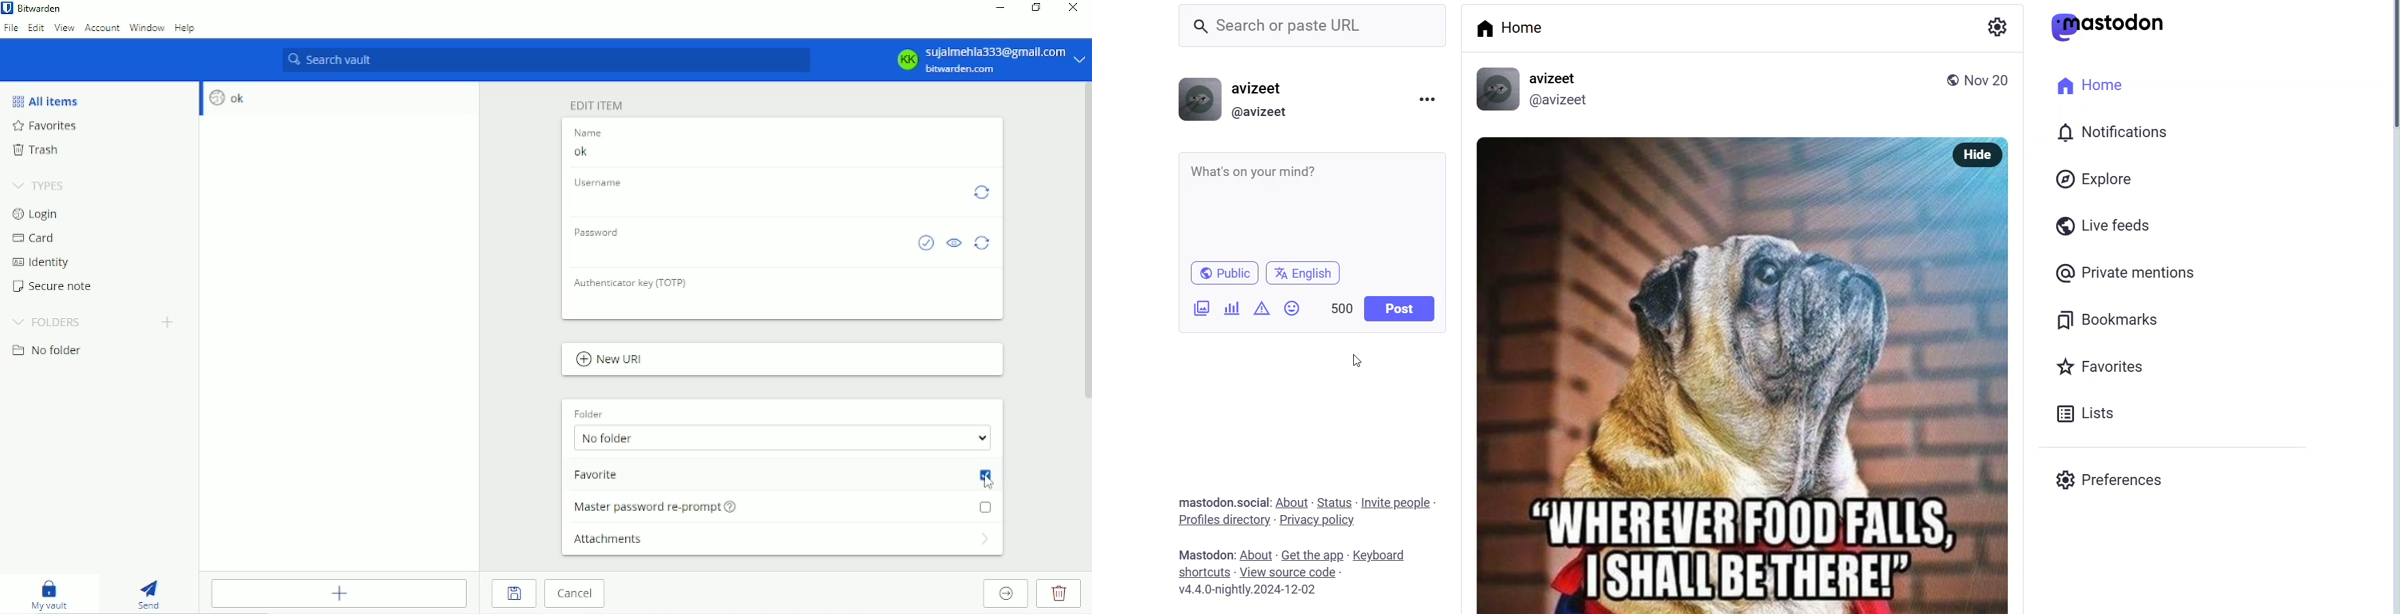  What do you see at coordinates (785, 509) in the screenshot?
I see `Master password re-prompt` at bounding box center [785, 509].